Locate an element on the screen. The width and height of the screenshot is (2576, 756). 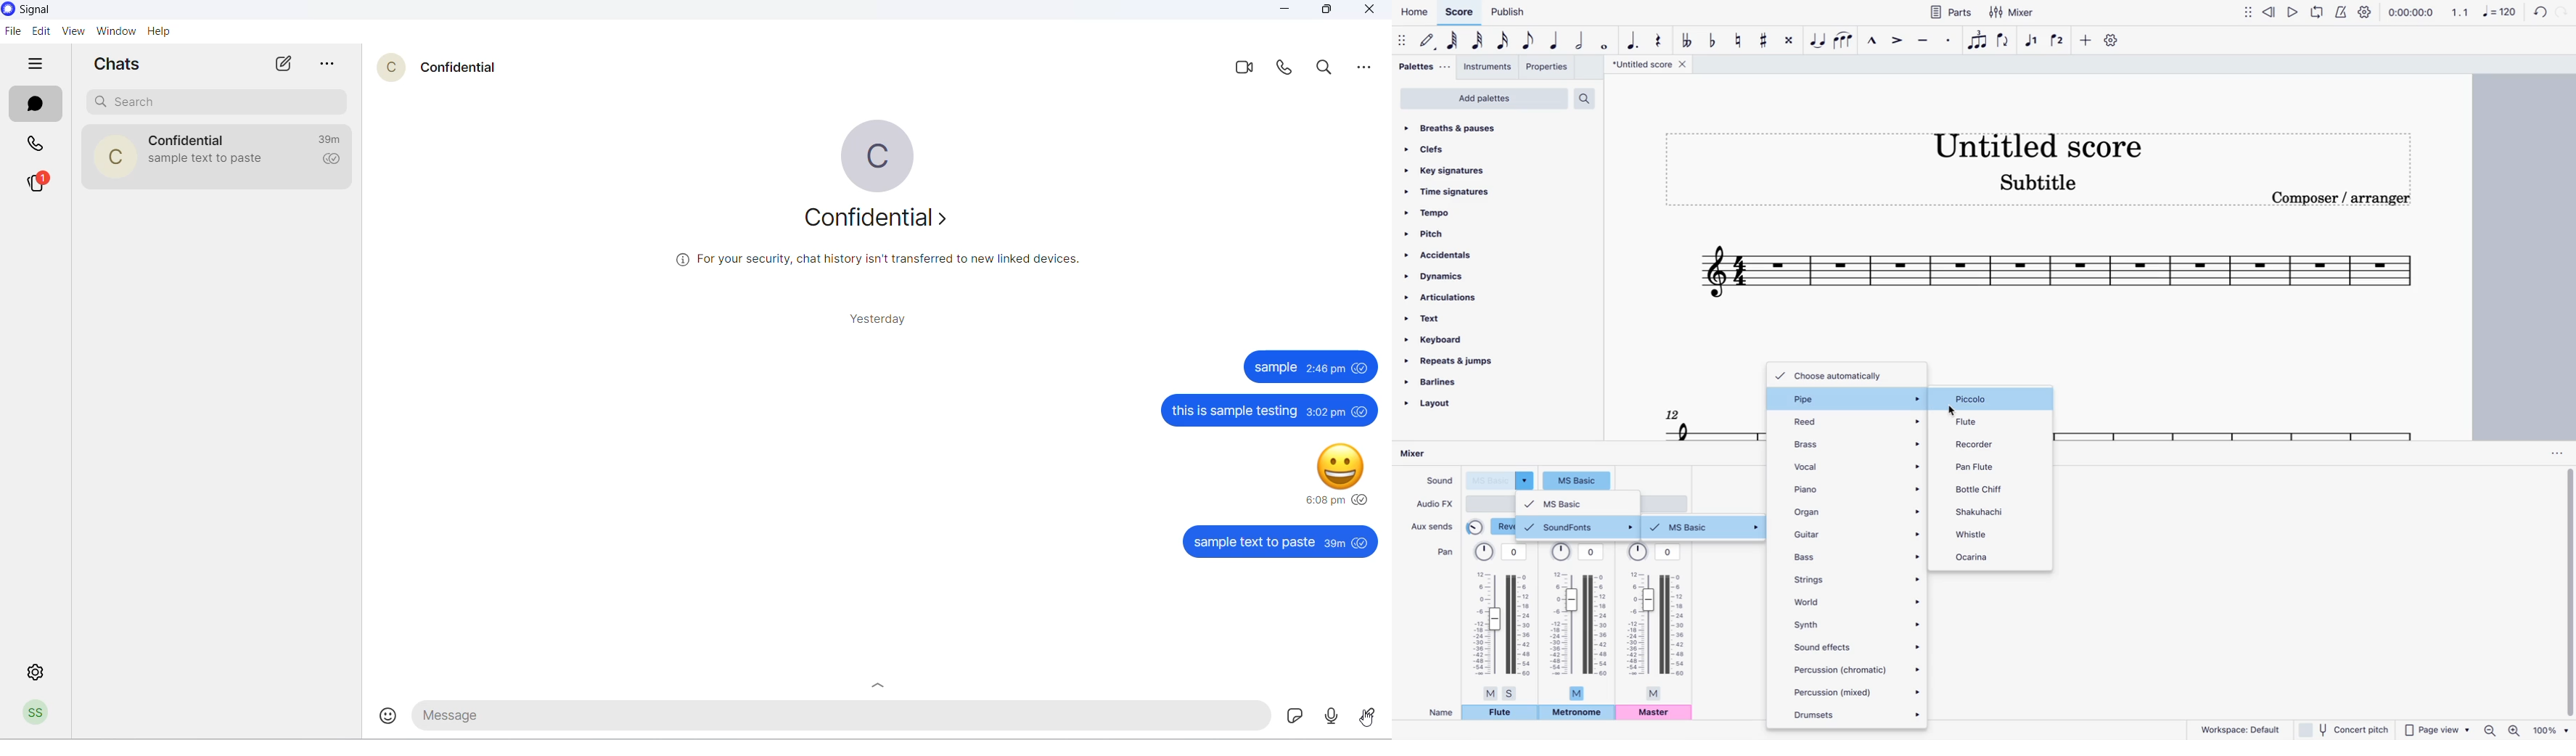
soundfonts is located at coordinates (1579, 526).